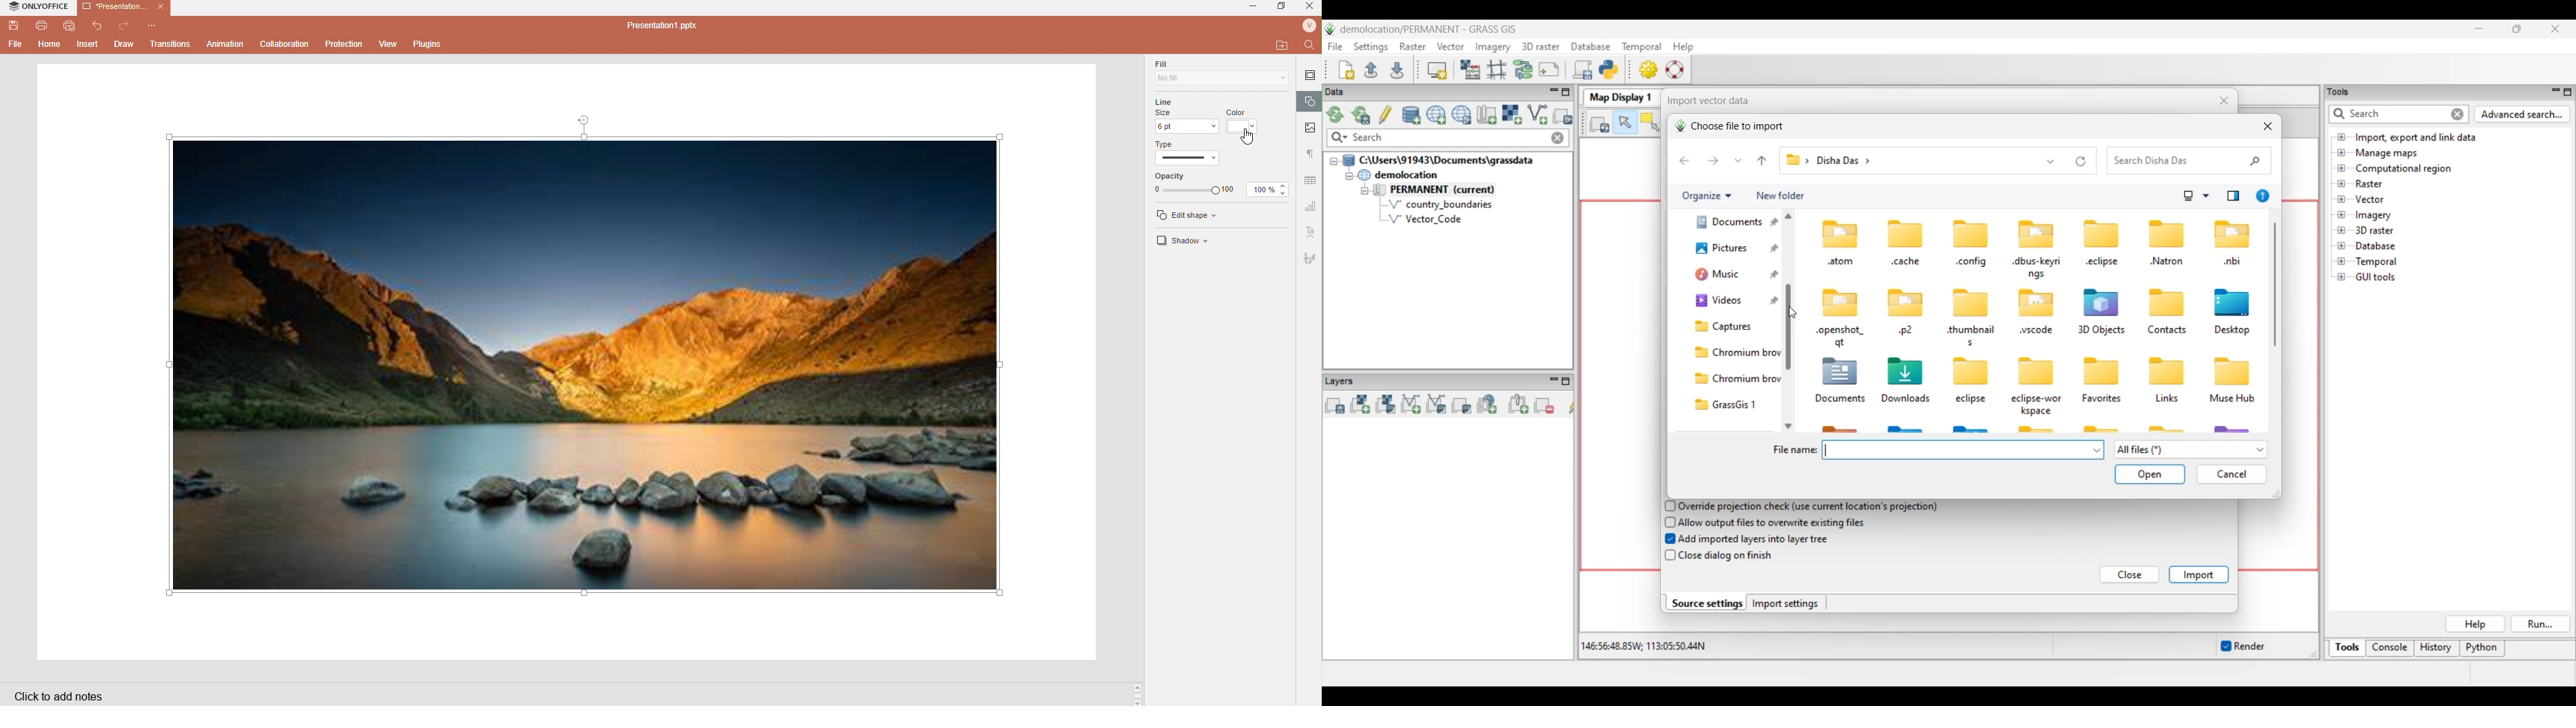 Image resolution: width=2576 pixels, height=728 pixels. What do you see at coordinates (1312, 127) in the screenshot?
I see `Picture settings` at bounding box center [1312, 127].